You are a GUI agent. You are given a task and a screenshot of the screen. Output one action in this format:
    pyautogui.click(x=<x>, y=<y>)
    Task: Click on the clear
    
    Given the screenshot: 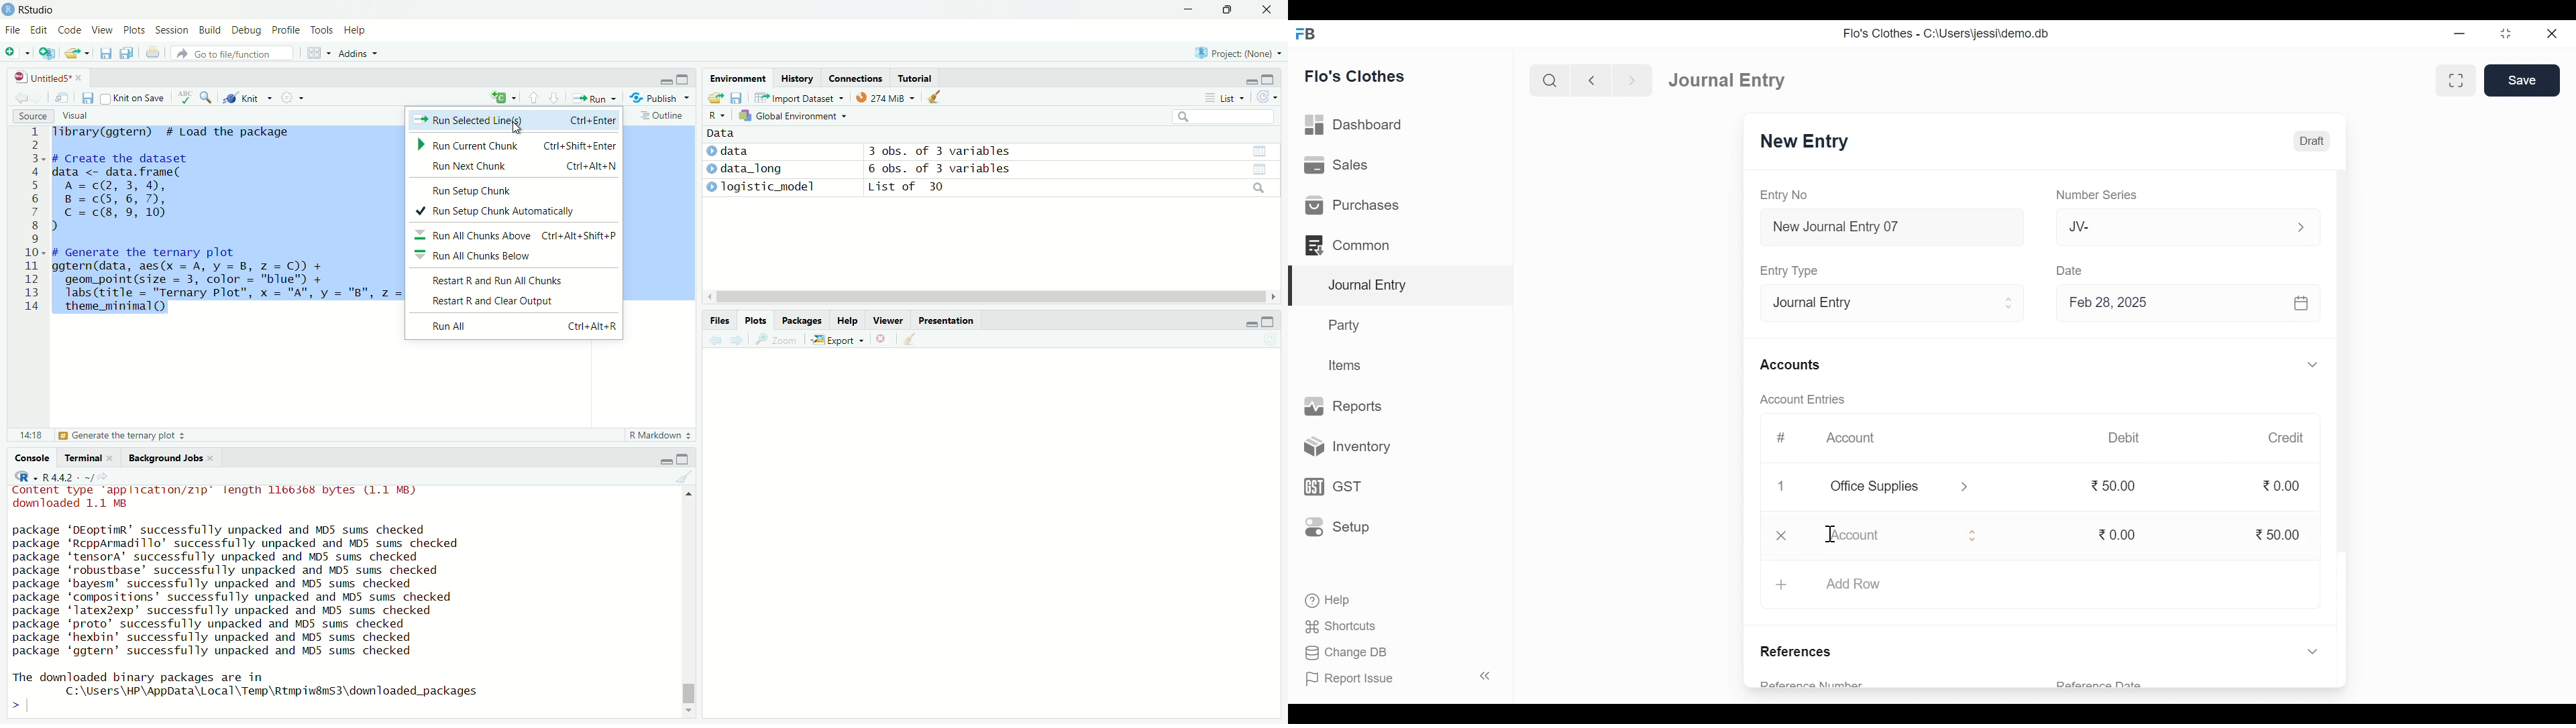 What is the action you would take?
    pyautogui.click(x=684, y=479)
    